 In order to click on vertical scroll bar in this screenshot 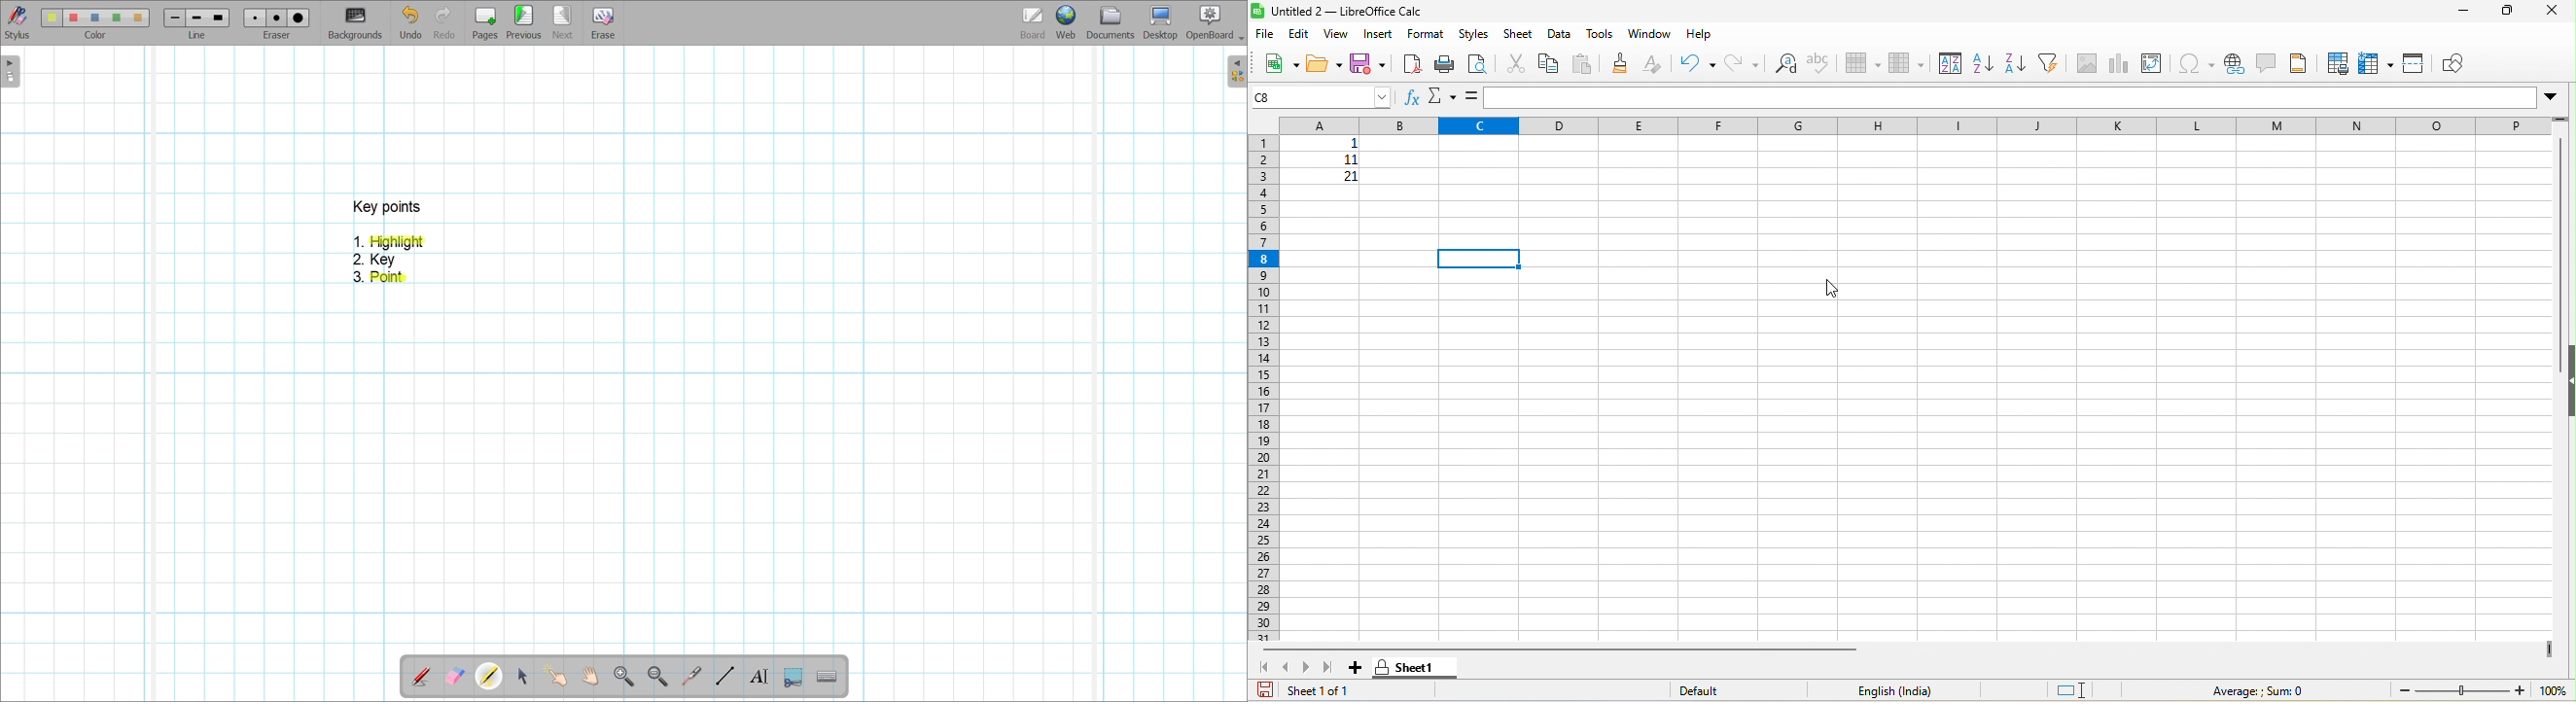, I will do `click(2562, 240)`.